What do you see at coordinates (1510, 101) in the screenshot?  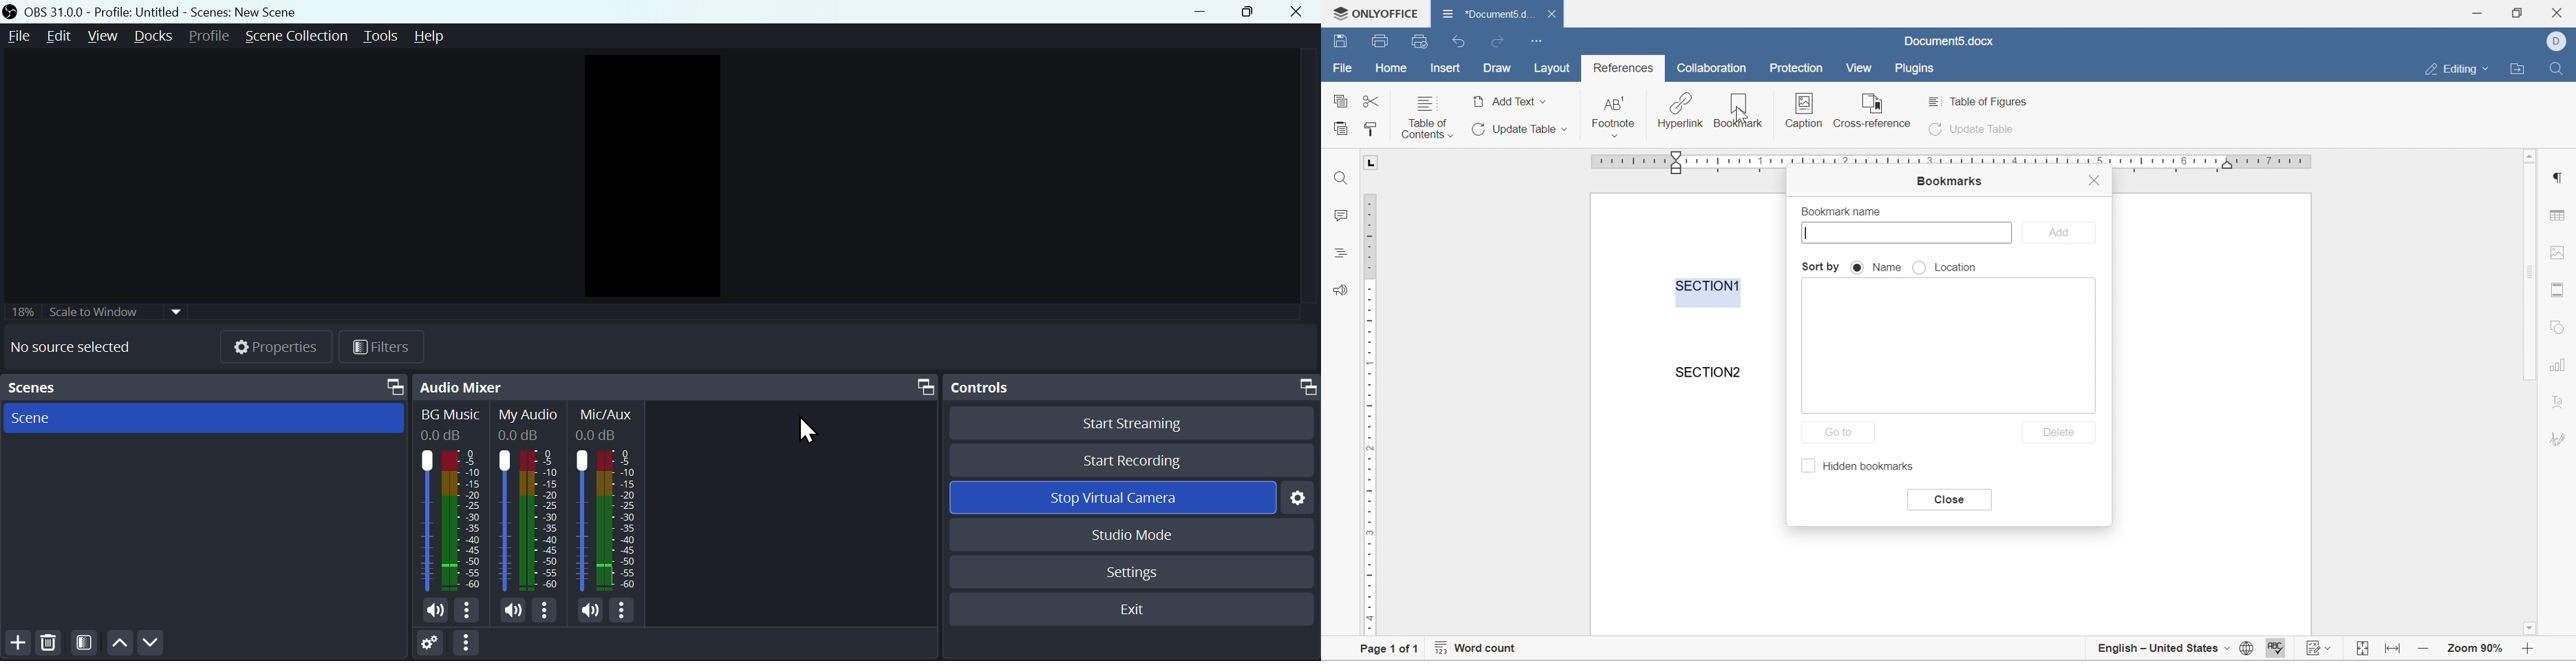 I see `add text` at bounding box center [1510, 101].